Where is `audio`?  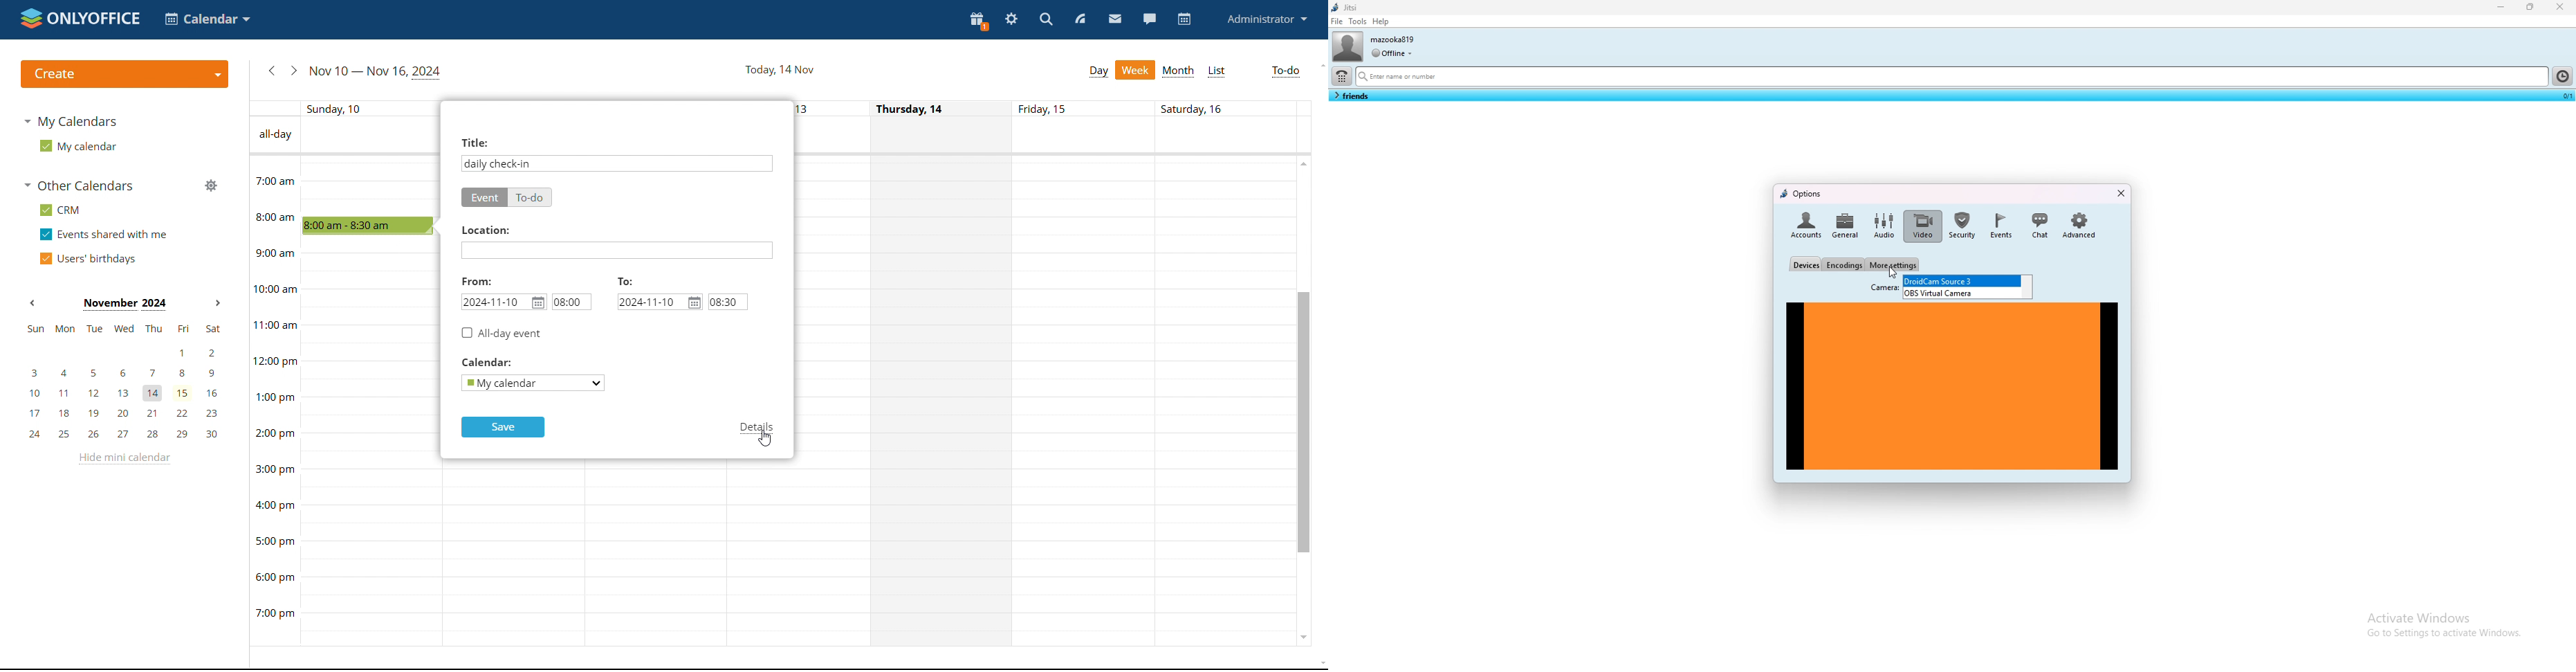
audio is located at coordinates (1883, 226).